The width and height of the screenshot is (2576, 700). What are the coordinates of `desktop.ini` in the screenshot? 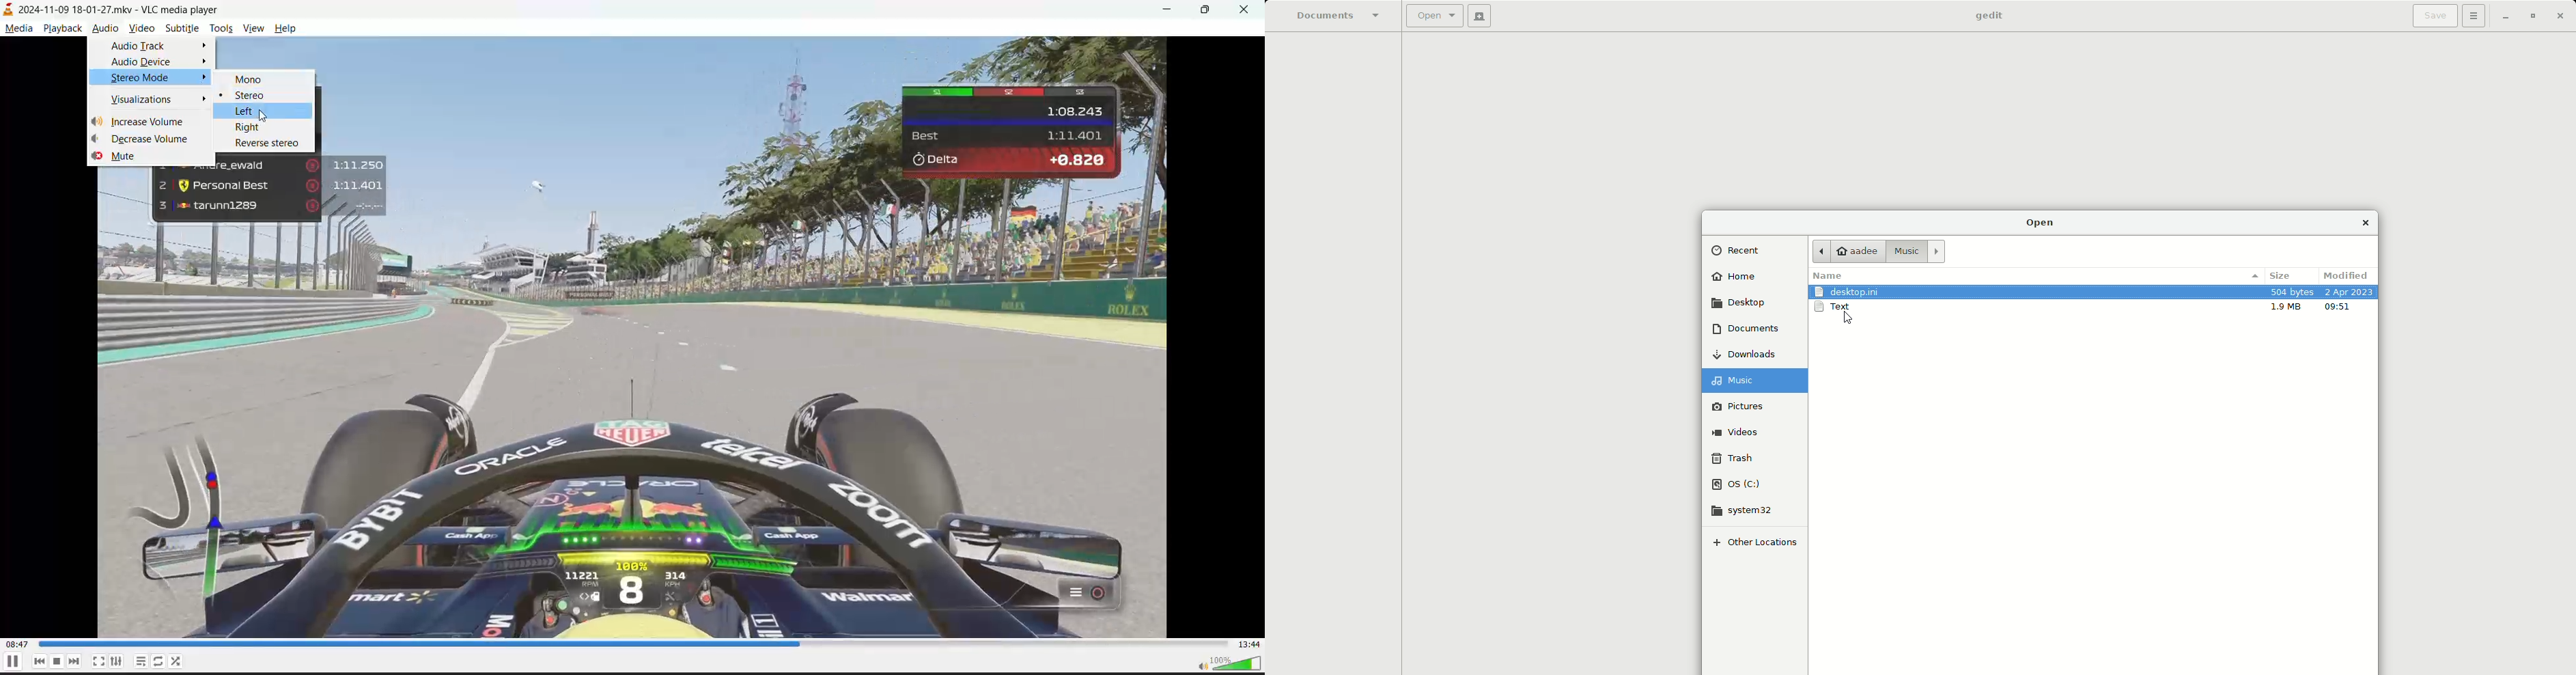 It's located at (1851, 292).